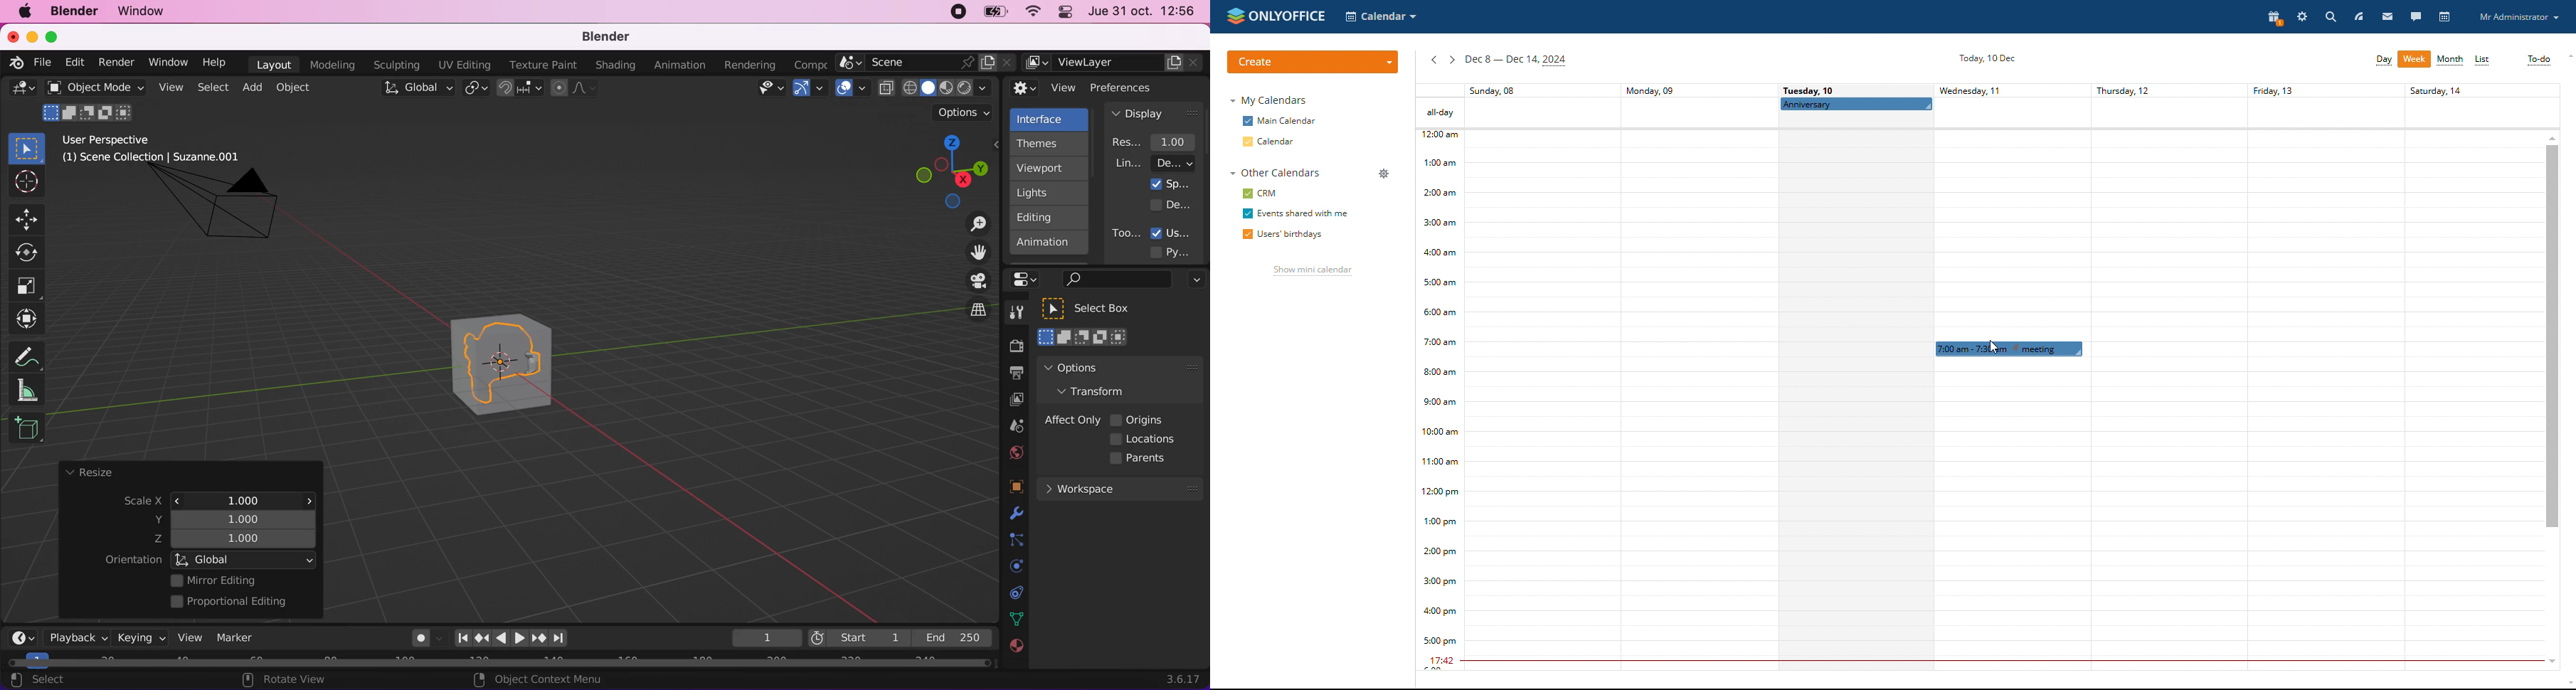 The image size is (2576, 700). What do you see at coordinates (116, 63) in the screenshot?
I see `render` at bounding box center [116, 63].